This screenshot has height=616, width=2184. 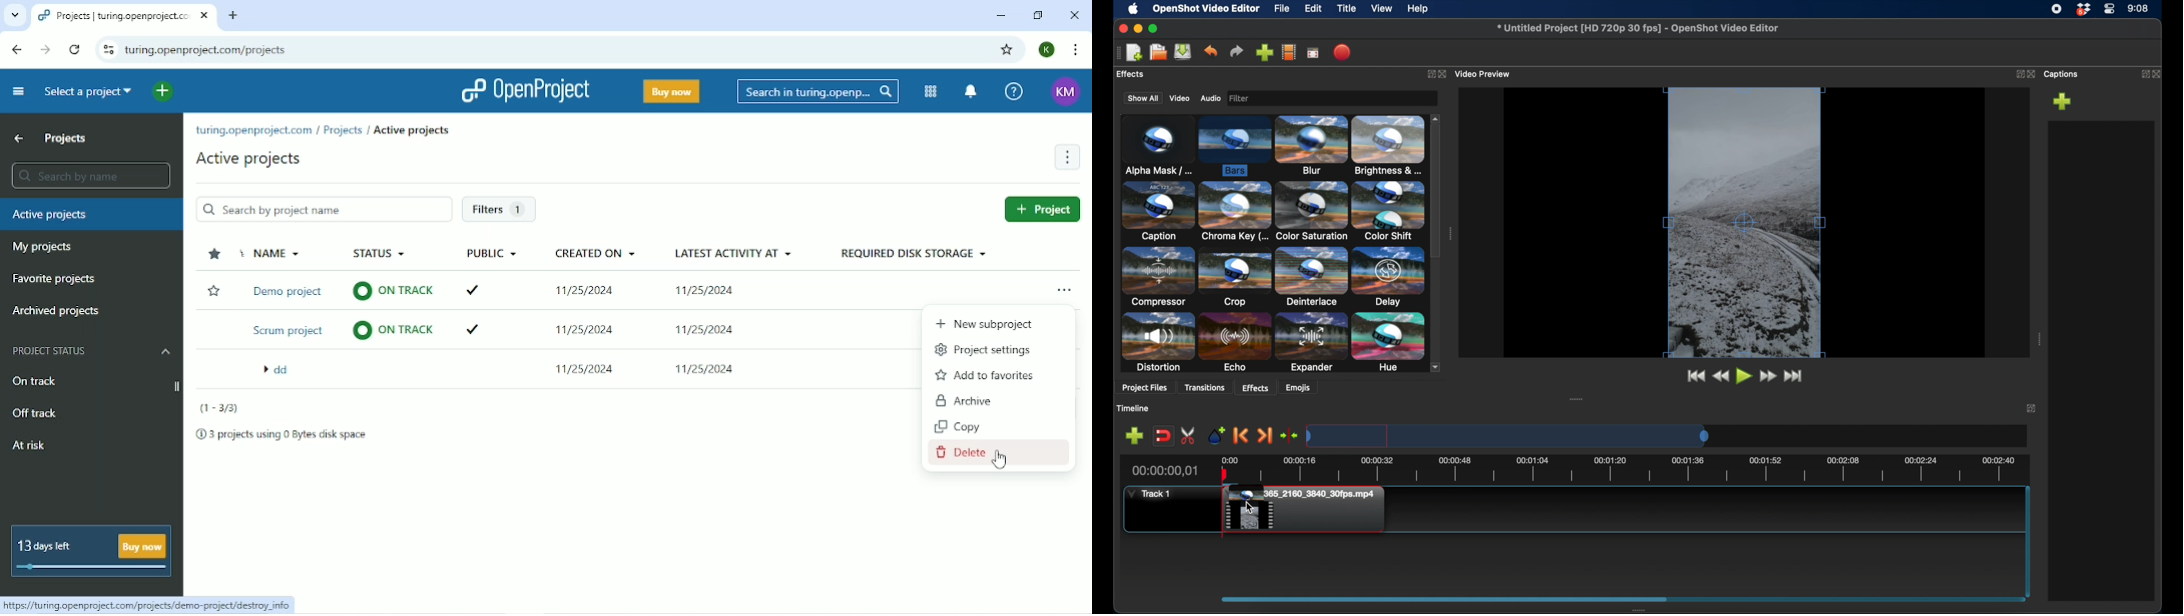 What do you see at coordinates (1485, 73) in the screenshot?
I see `video preview` at bounding box center [1485, 73].